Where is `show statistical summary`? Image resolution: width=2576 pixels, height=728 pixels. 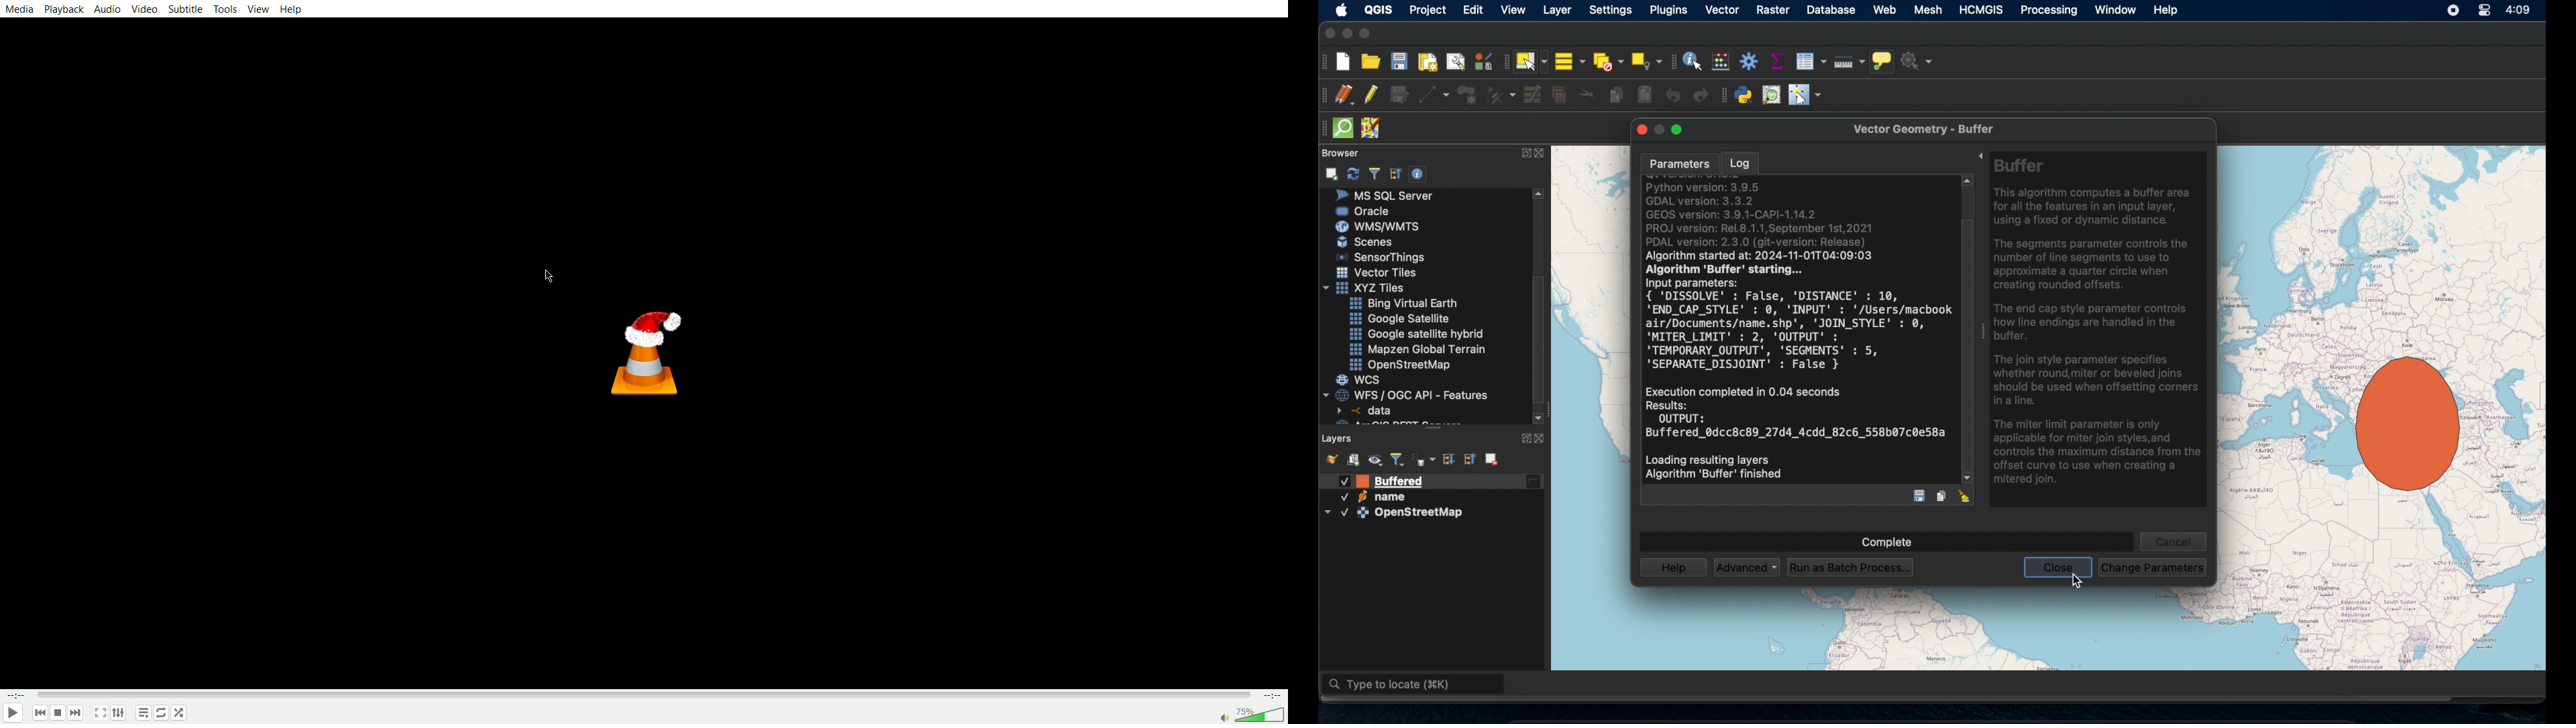
show statistical summary is located at coordinates (1776, 60).